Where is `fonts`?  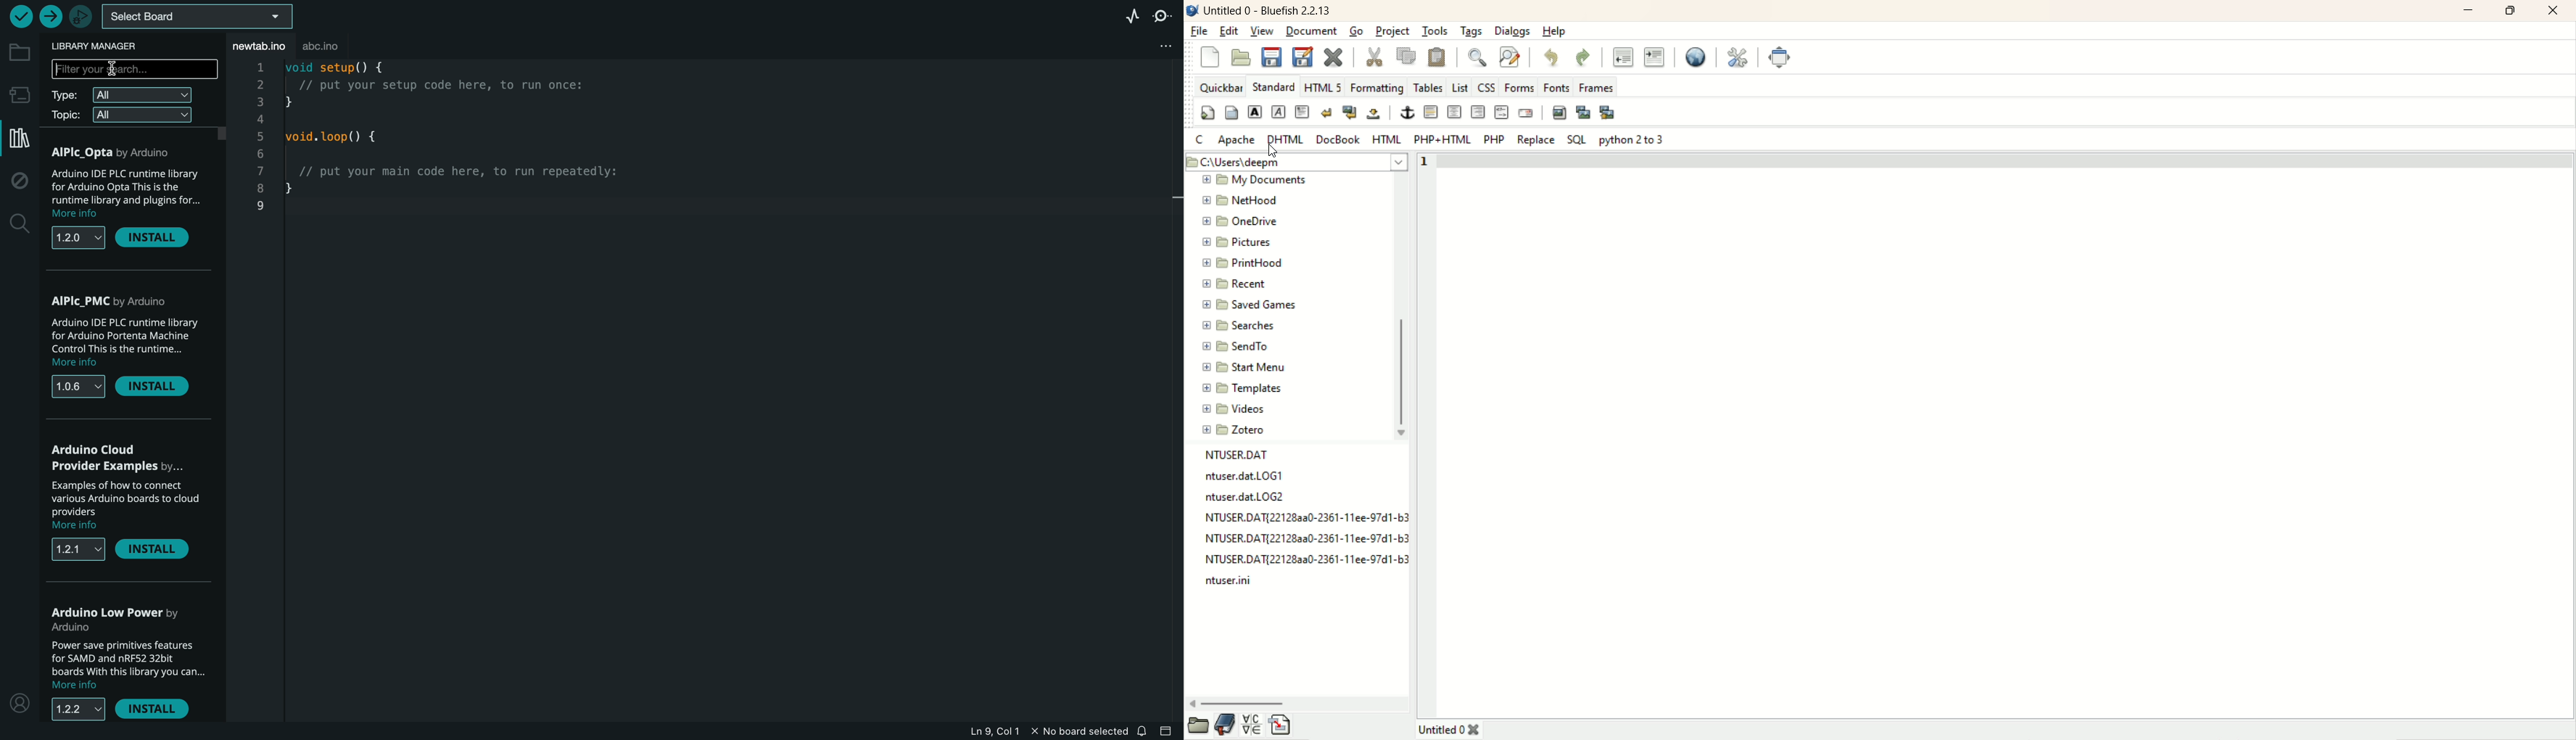
fonts is located at coordinates (1557, 86).